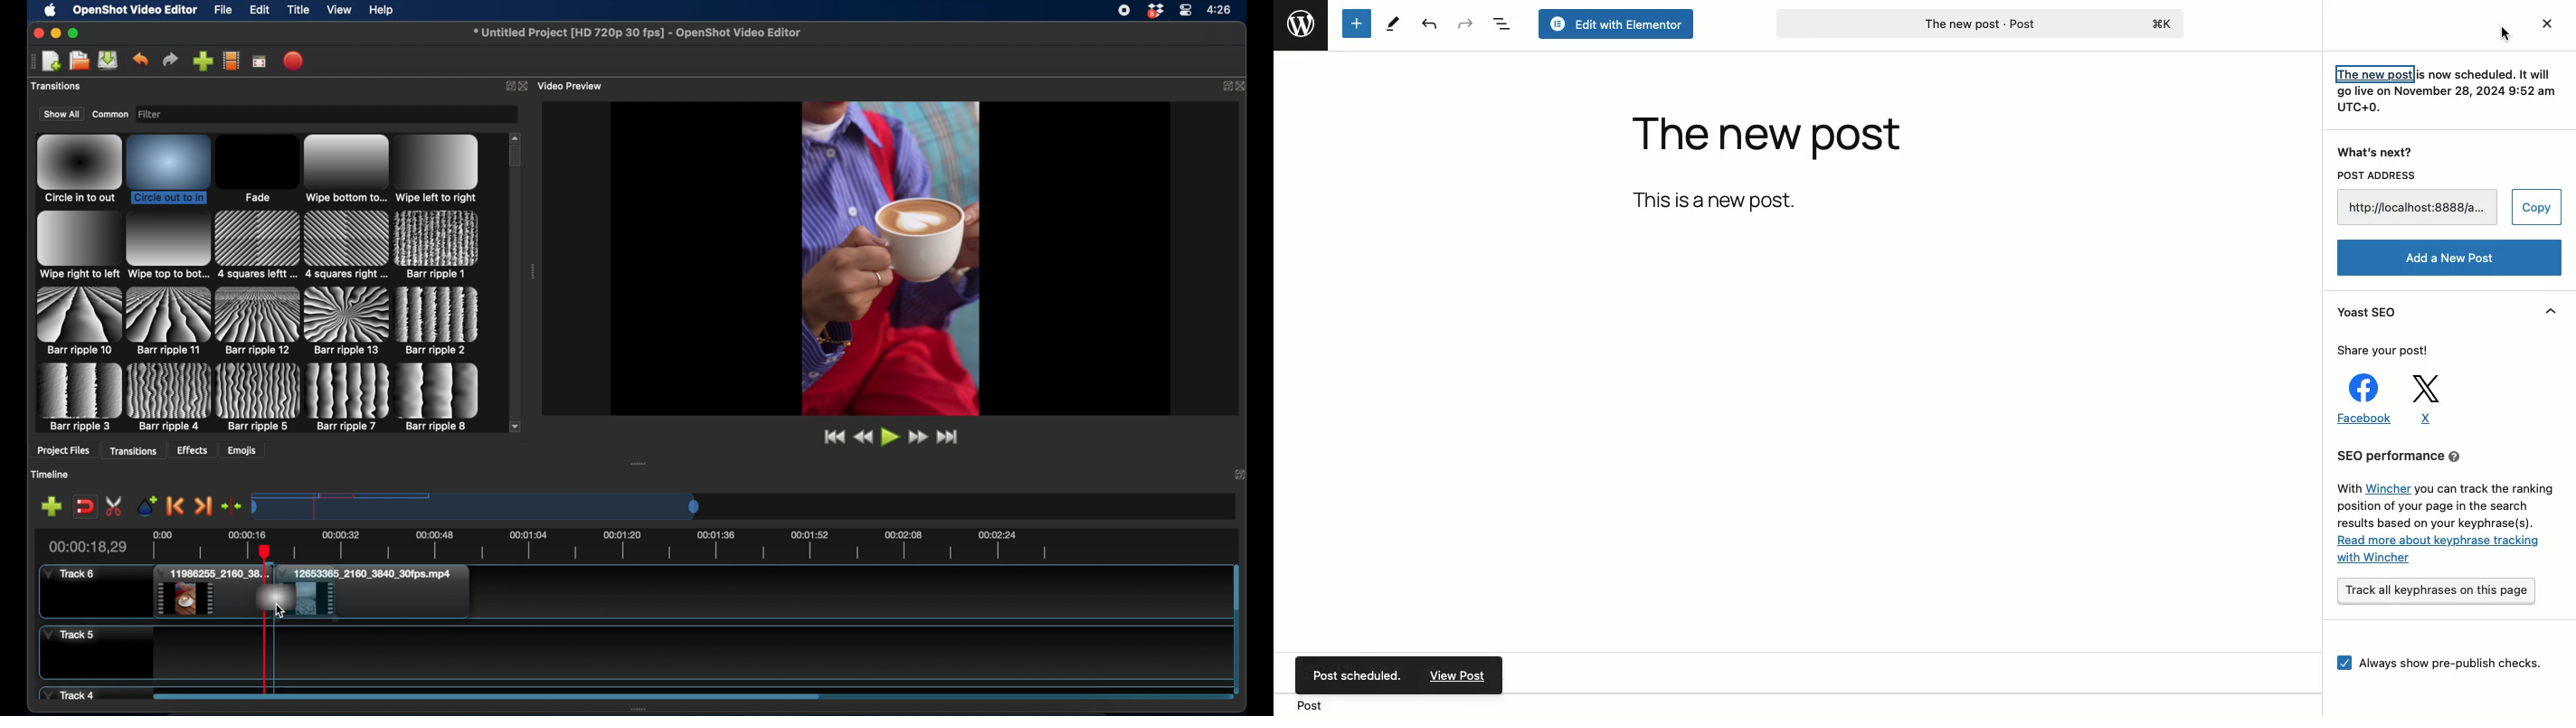 The height and width of the screenshot is (728, 2576). Describe the element at coordinates (516, 136) in the screenshot. I see `scroll up arrow` at that location.